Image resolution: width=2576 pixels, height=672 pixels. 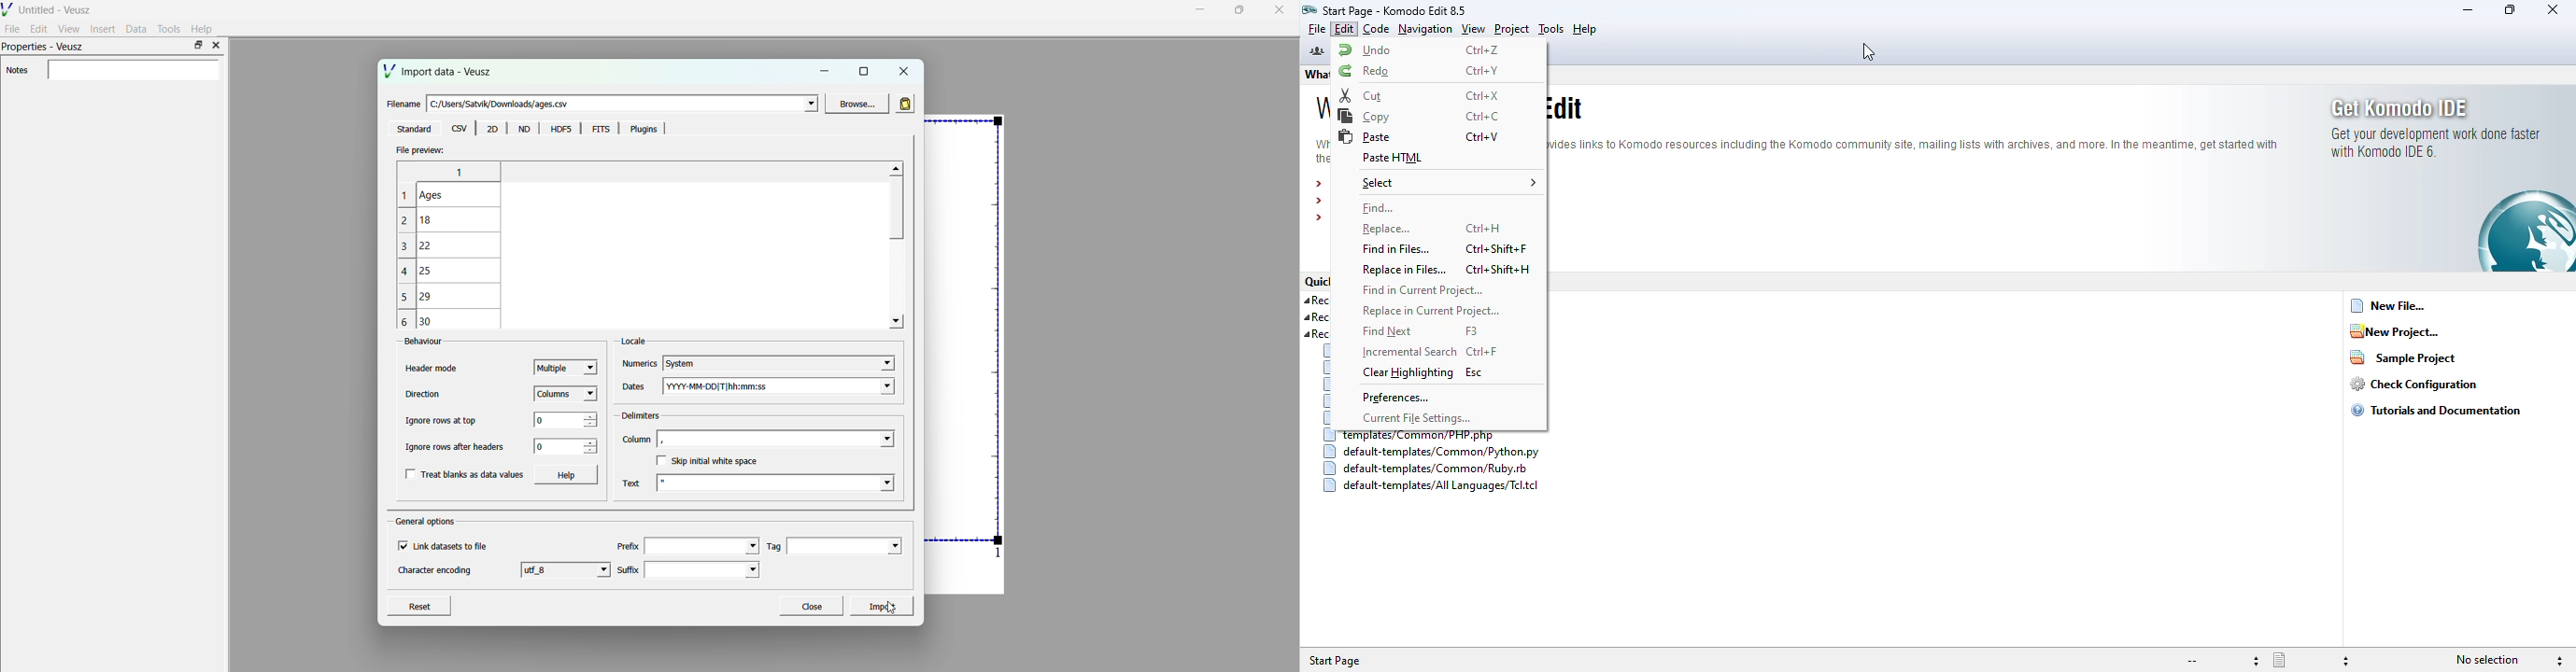 I want to click on close, so click(x=1279, y=11).